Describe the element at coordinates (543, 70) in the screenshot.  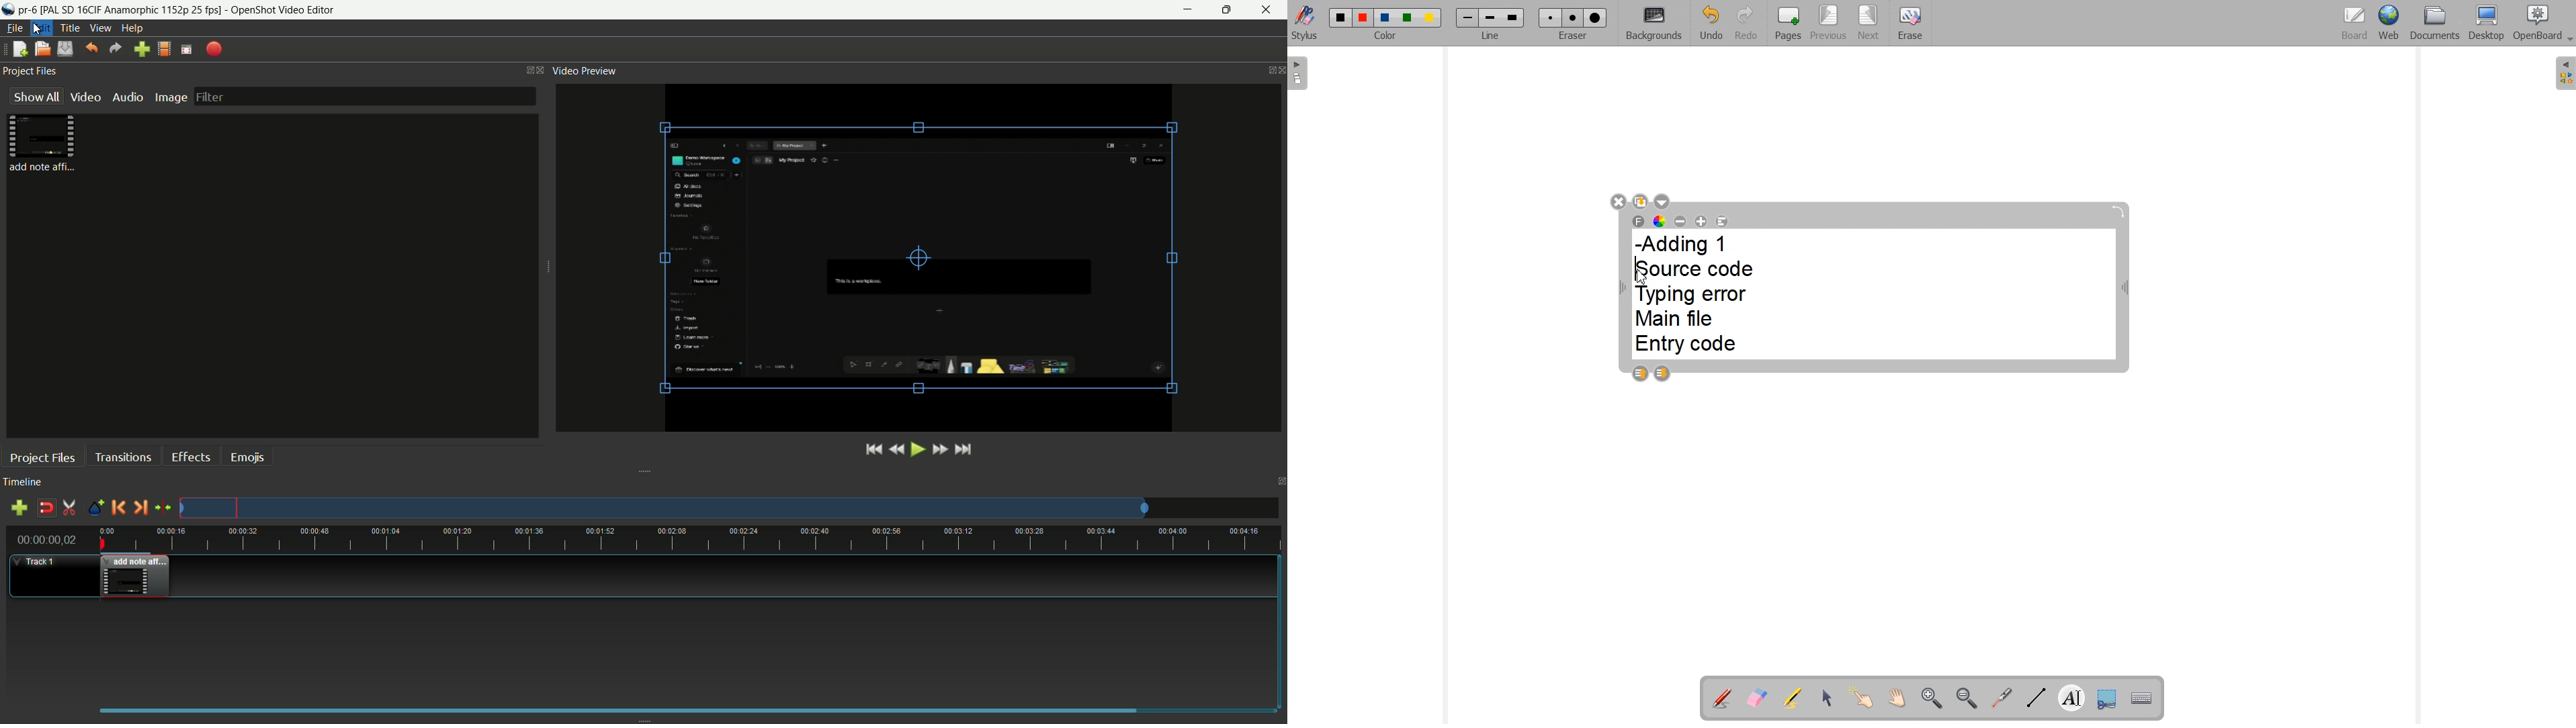
I see `close project files` at that location.